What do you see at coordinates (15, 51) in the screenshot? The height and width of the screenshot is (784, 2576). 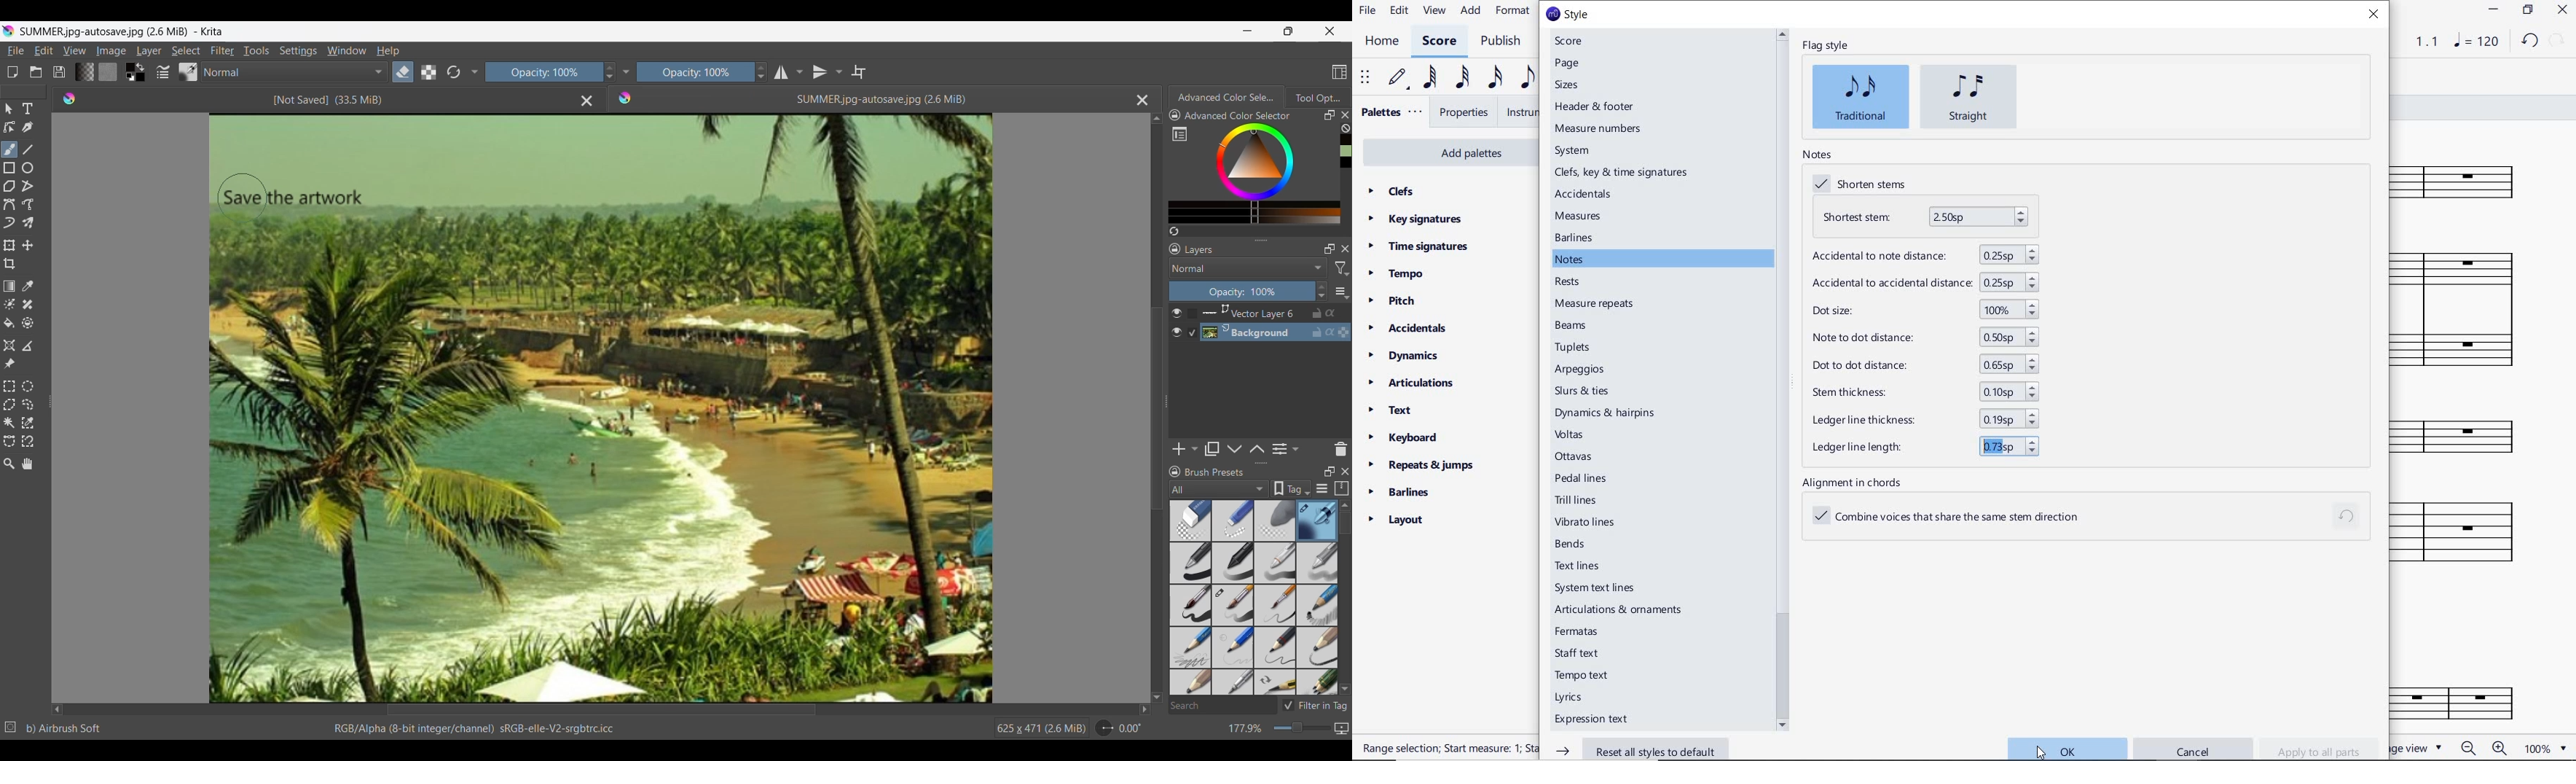 I see `File` at bounding box center [15, 51].